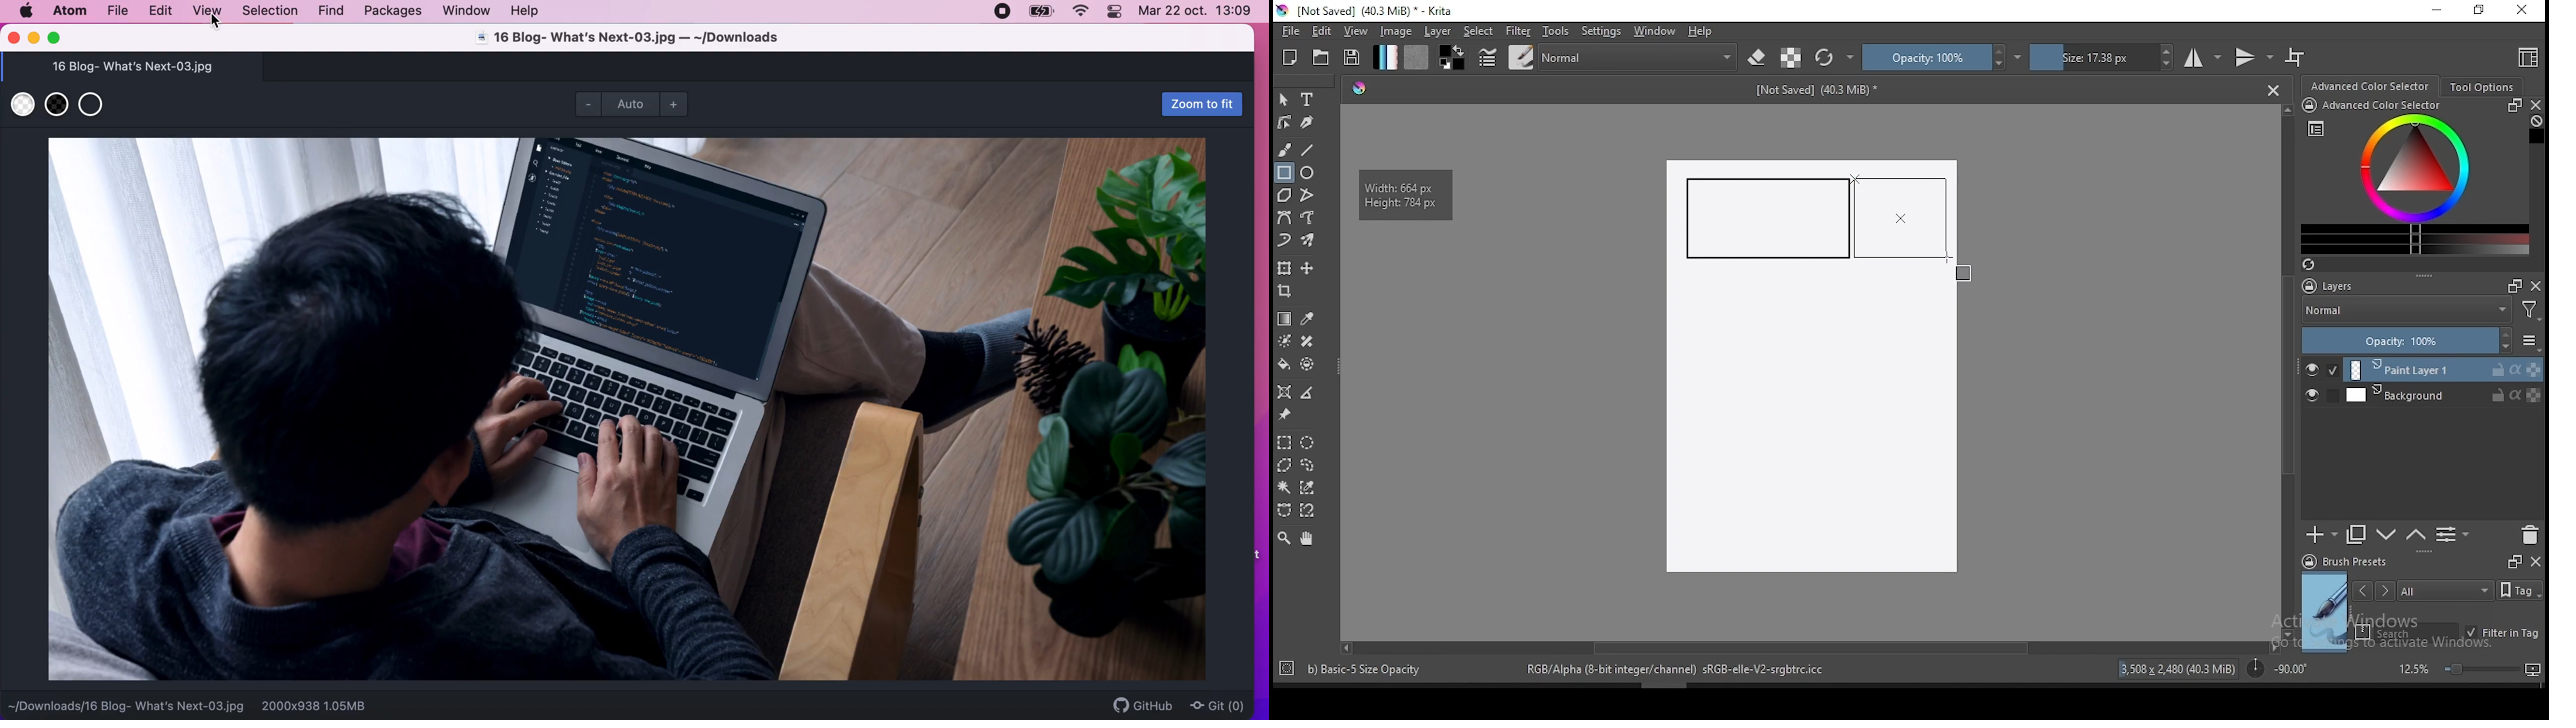 The width and height of the screenshot is (2576, 728). I want to click on Close, so click(2273, 89).